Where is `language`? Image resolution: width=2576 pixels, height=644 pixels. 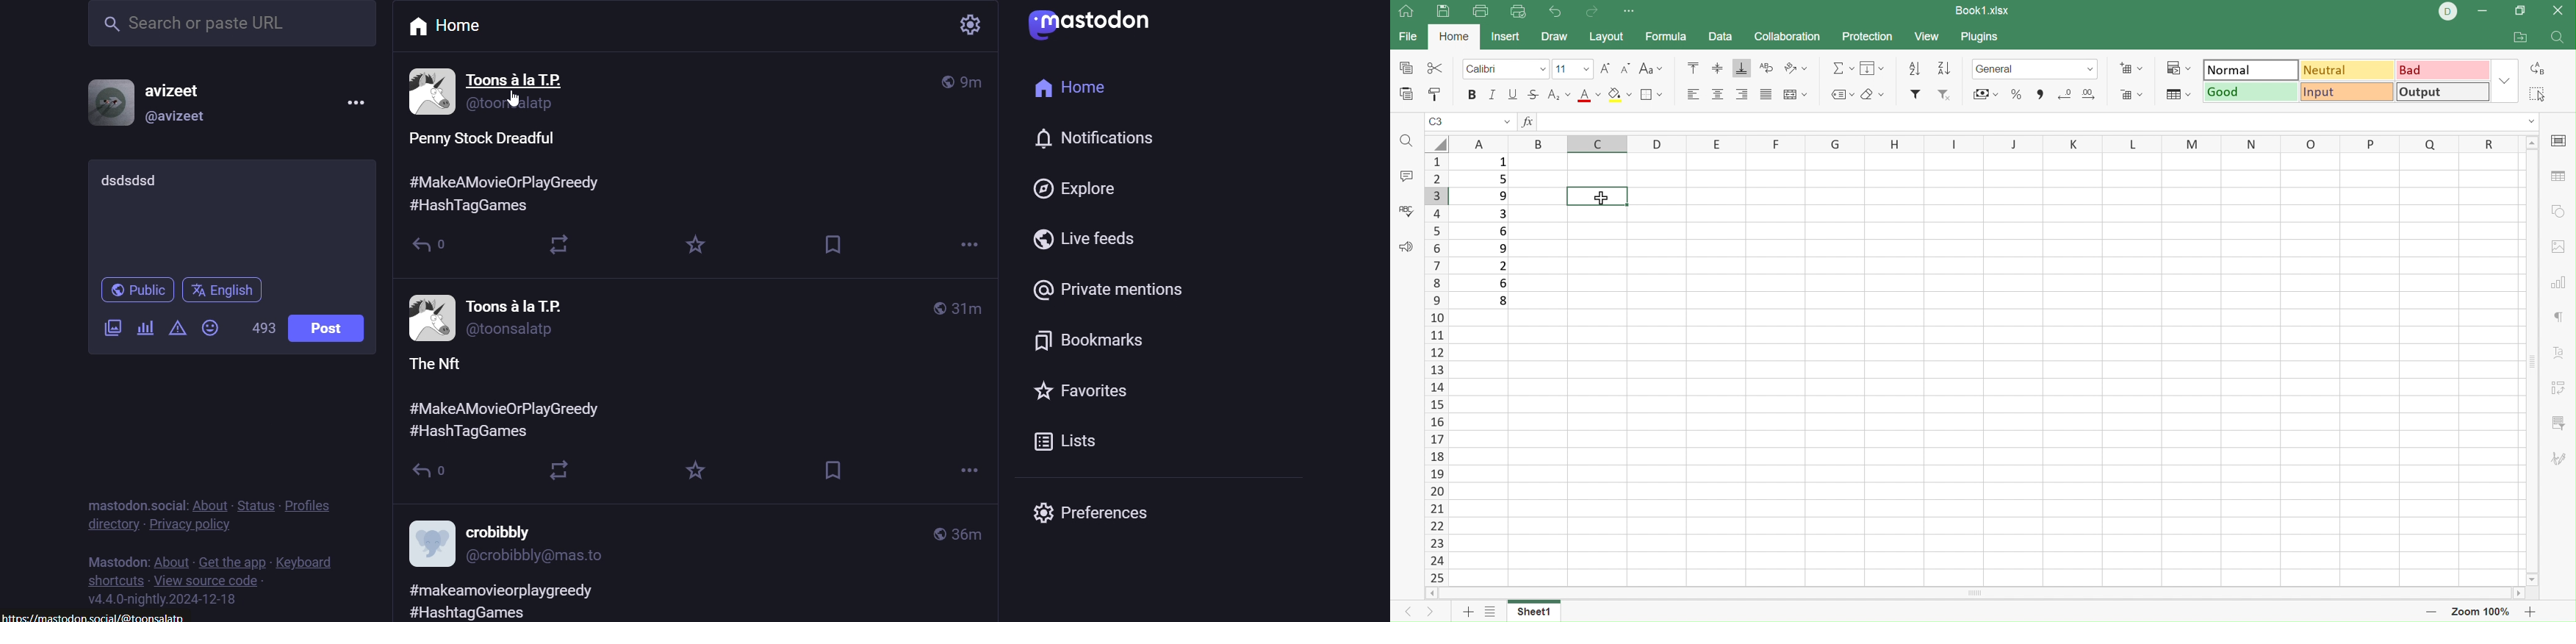
language is located at coordinates (223, 291).